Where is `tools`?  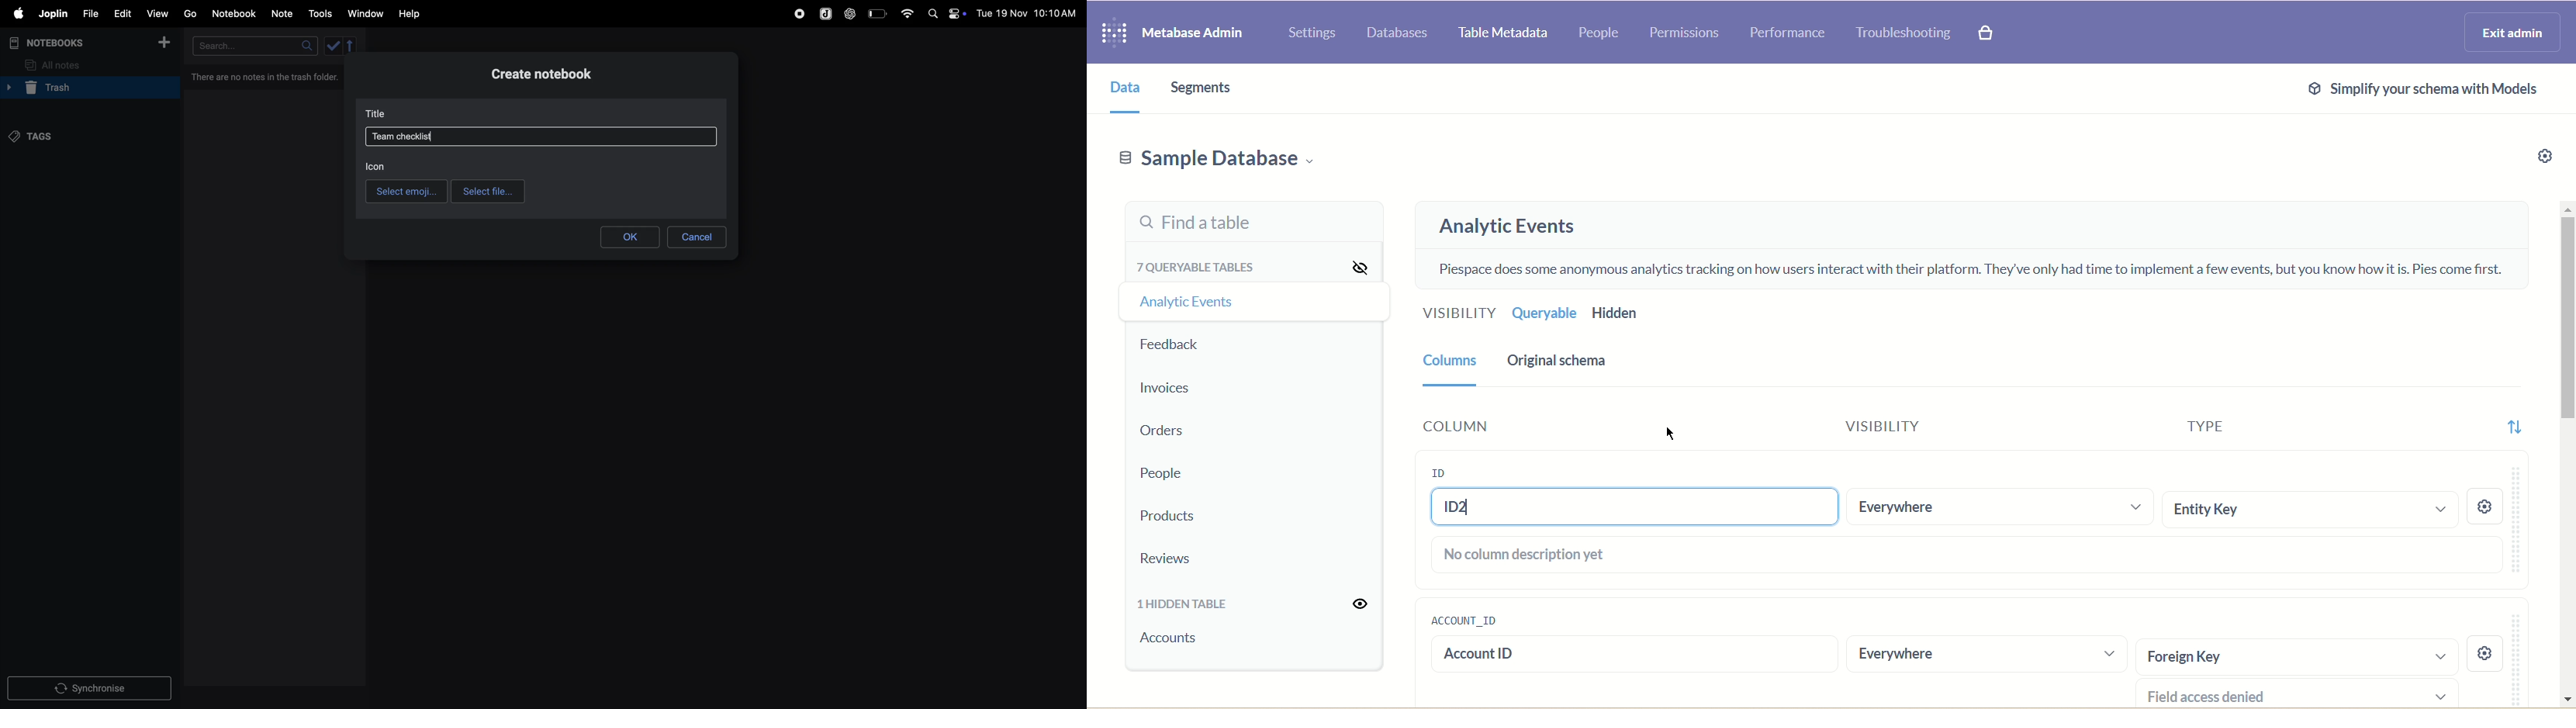
tools is located at coordinates (321, 14).